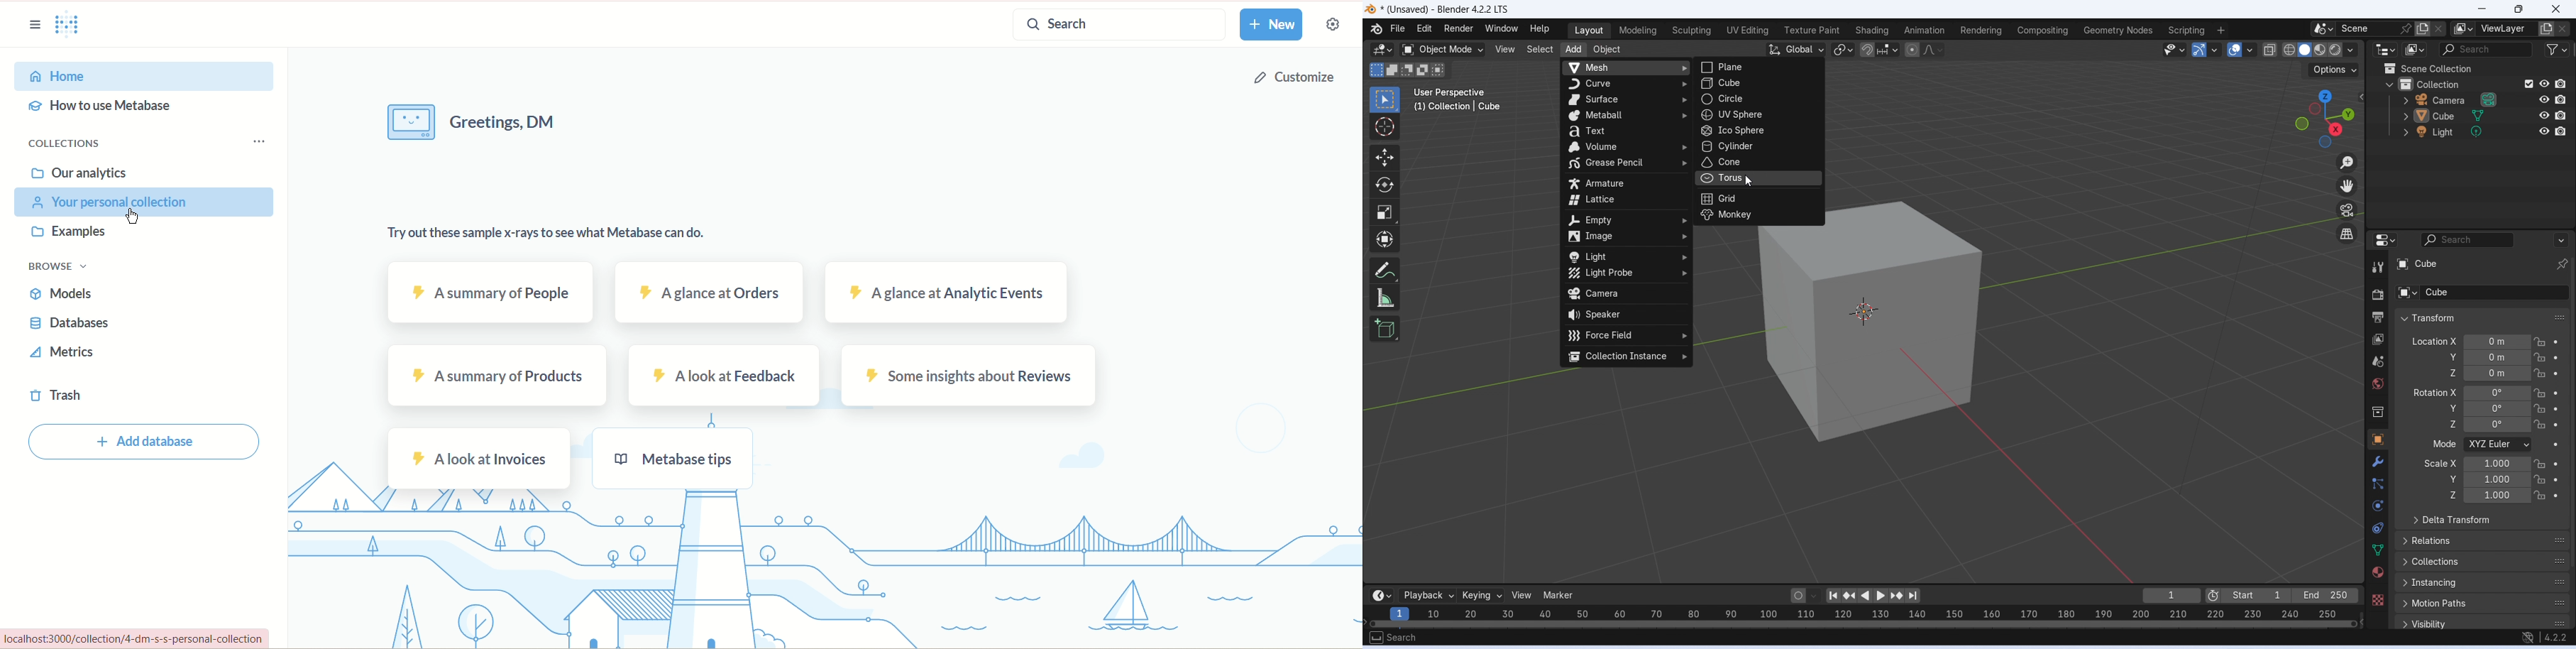 The width and height of the screenshot is (2576, 672). What do you see at coordinates (2483, 132) in the screenshot?
I see `Light layer` at bounding box center [2483, 132].